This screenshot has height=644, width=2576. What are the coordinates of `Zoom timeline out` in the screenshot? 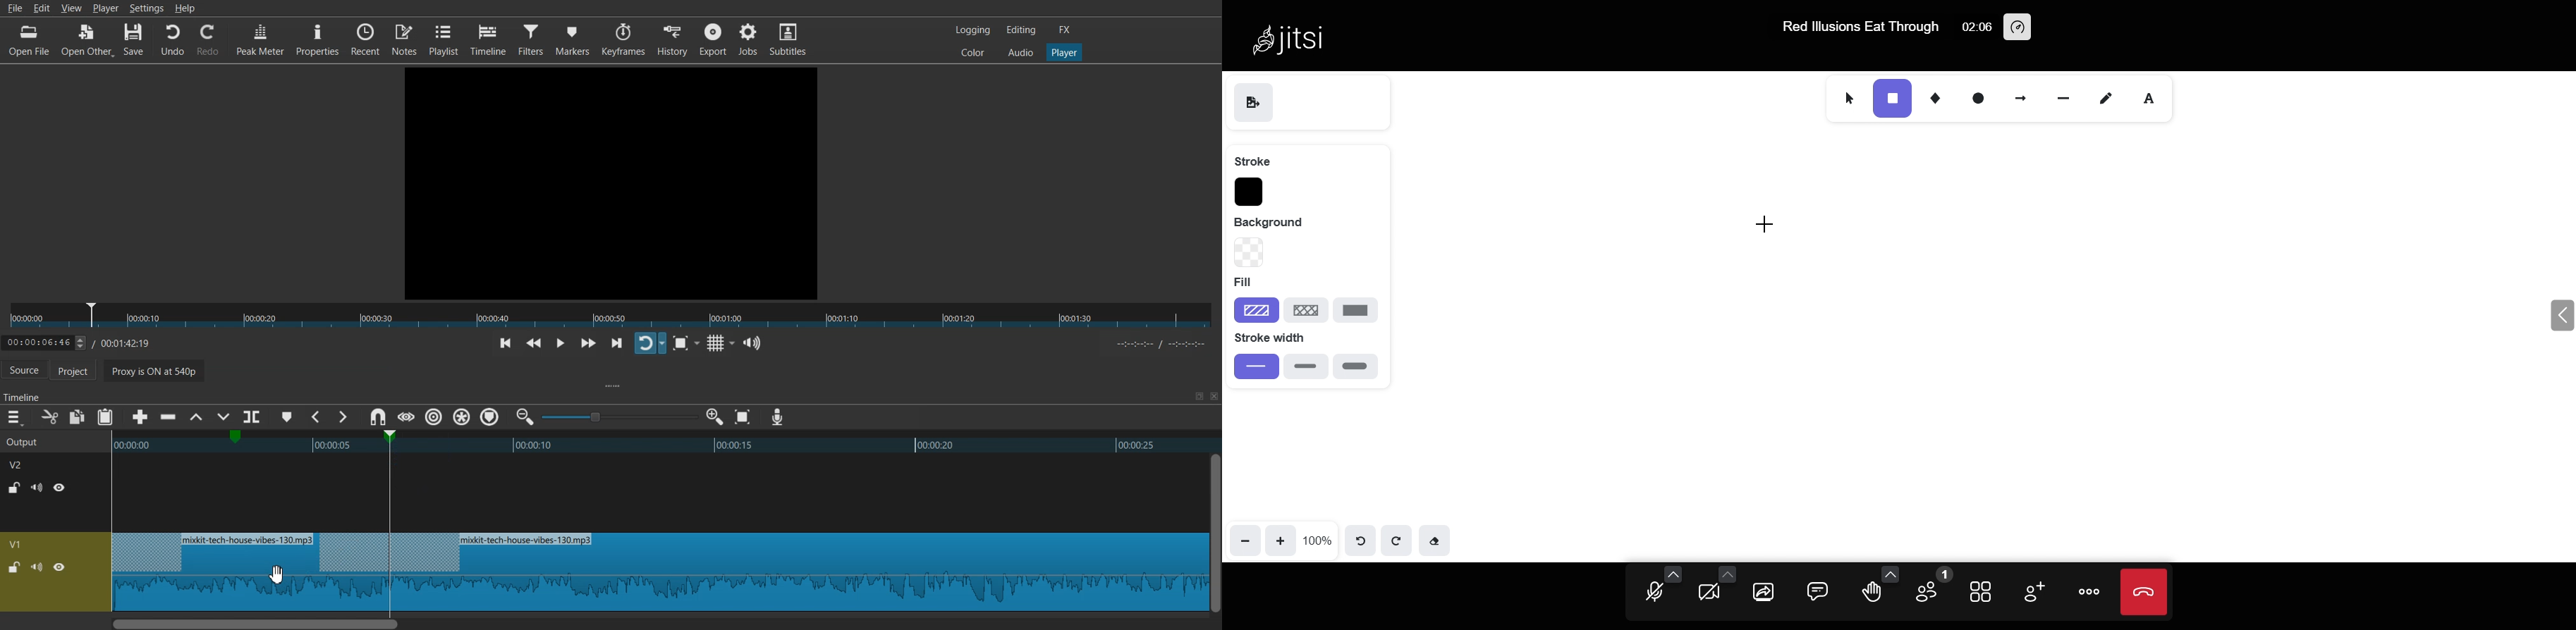 It's located at (525, 416).